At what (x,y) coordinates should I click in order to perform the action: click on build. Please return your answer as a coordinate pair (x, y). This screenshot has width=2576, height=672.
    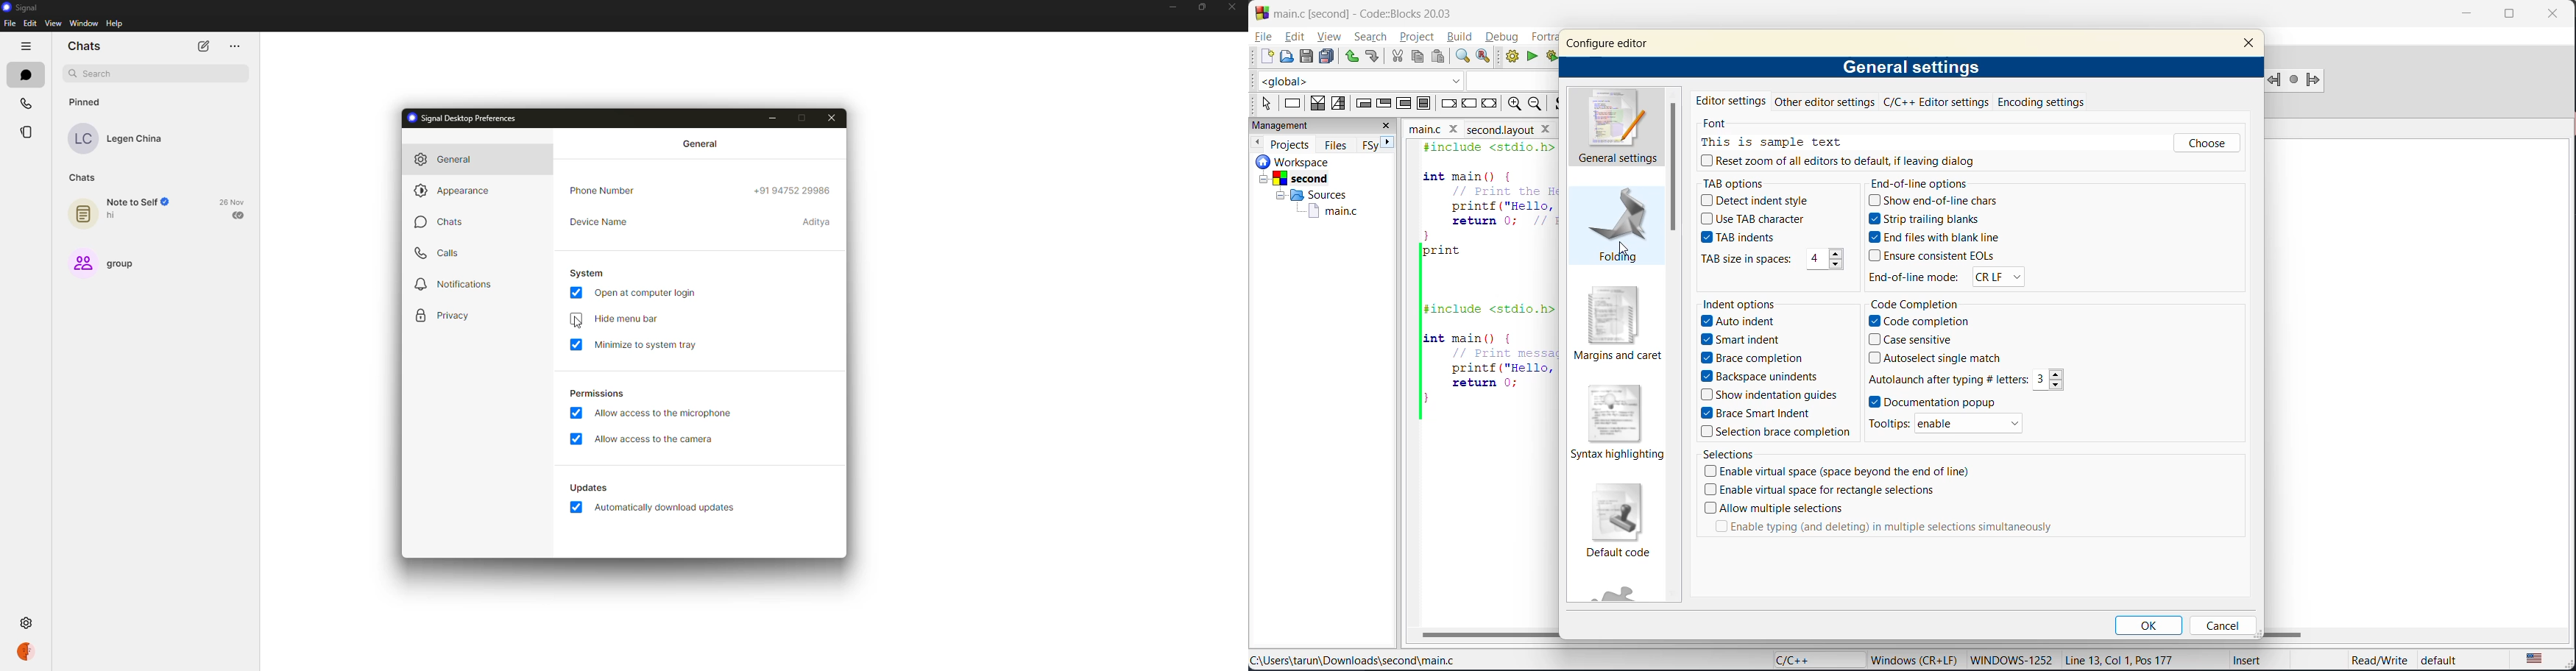
    Looking at the image, I should click on (1514, 58).